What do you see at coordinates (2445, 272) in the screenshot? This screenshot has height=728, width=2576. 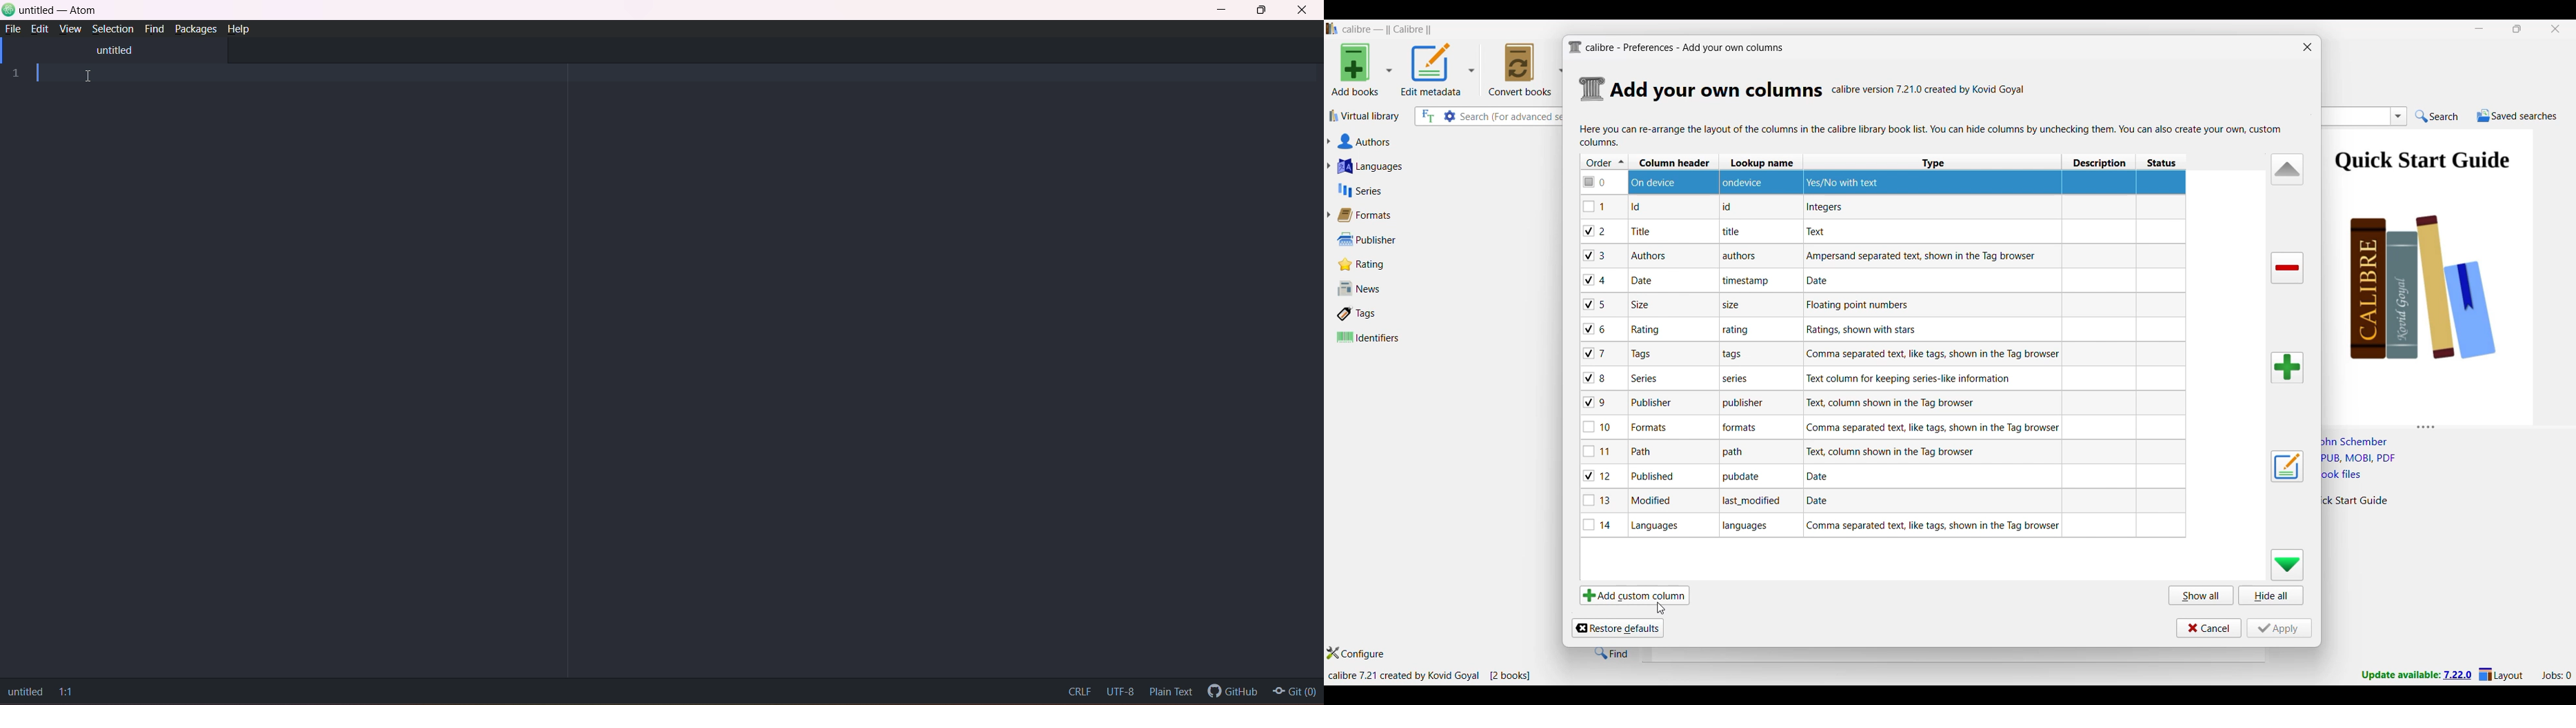 I see `Book preview` at bounding box center [2445, 272].